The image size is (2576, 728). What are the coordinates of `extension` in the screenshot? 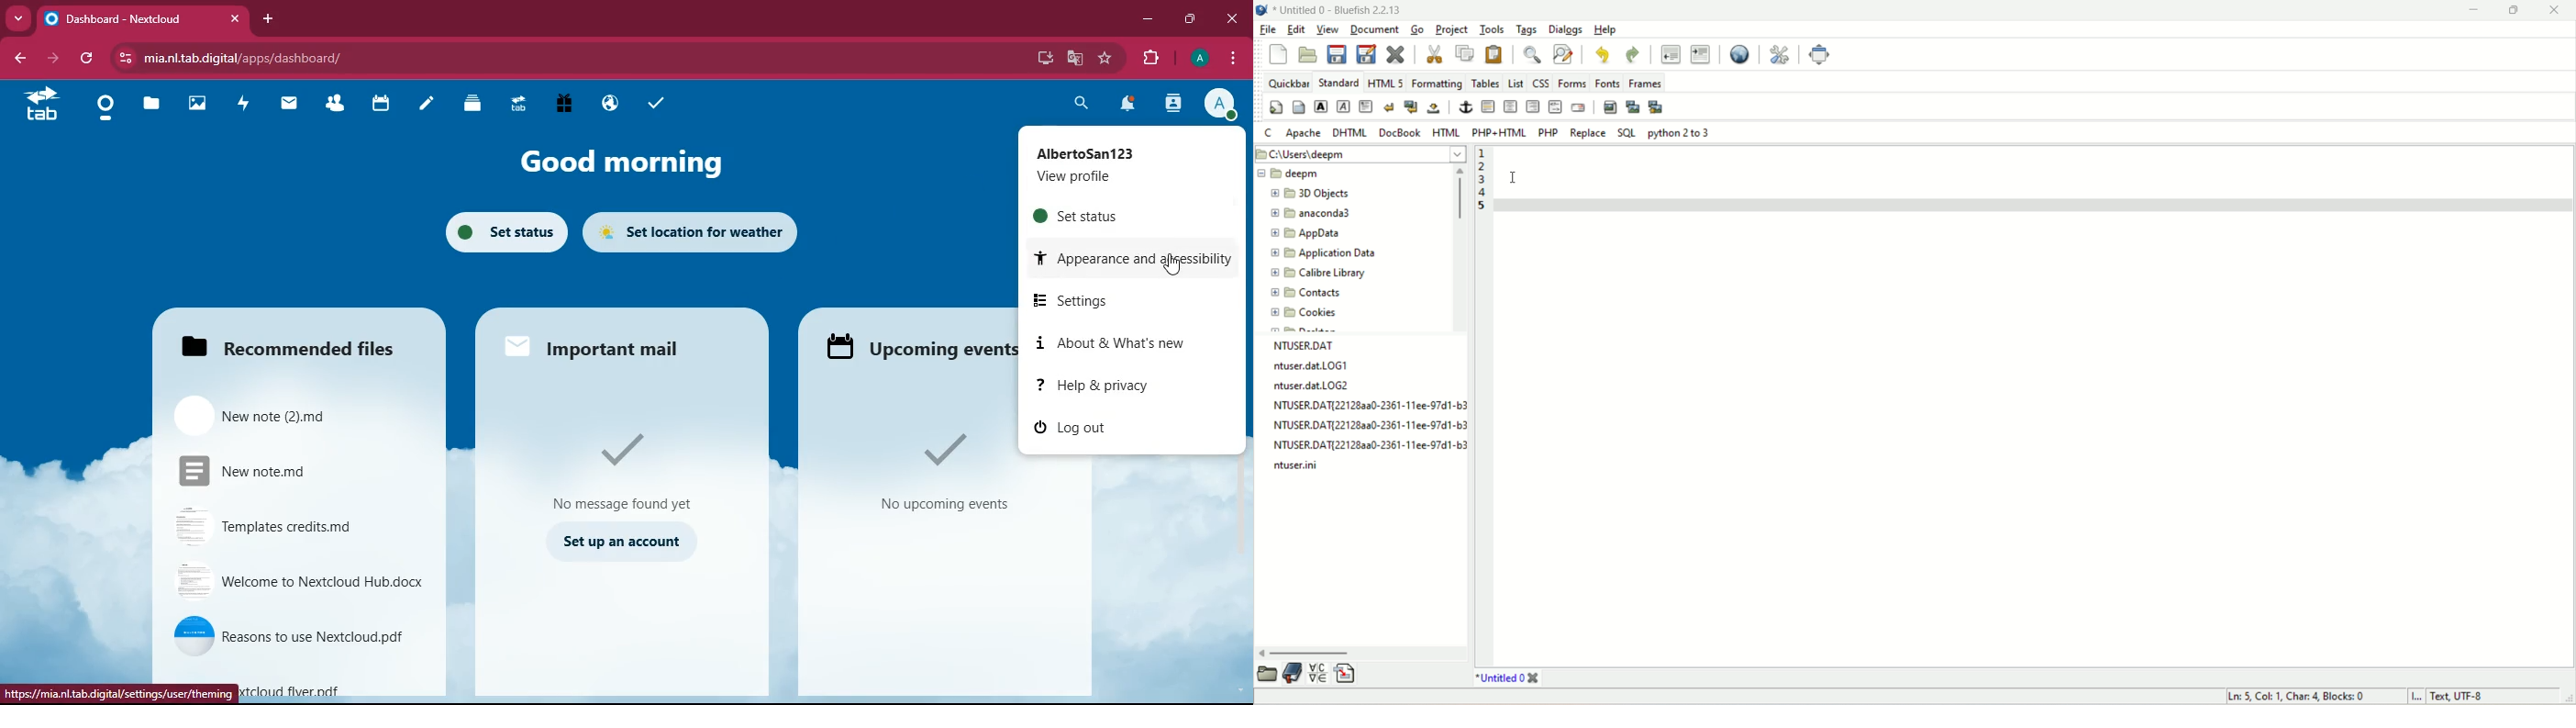 It's located at (1149, 59).